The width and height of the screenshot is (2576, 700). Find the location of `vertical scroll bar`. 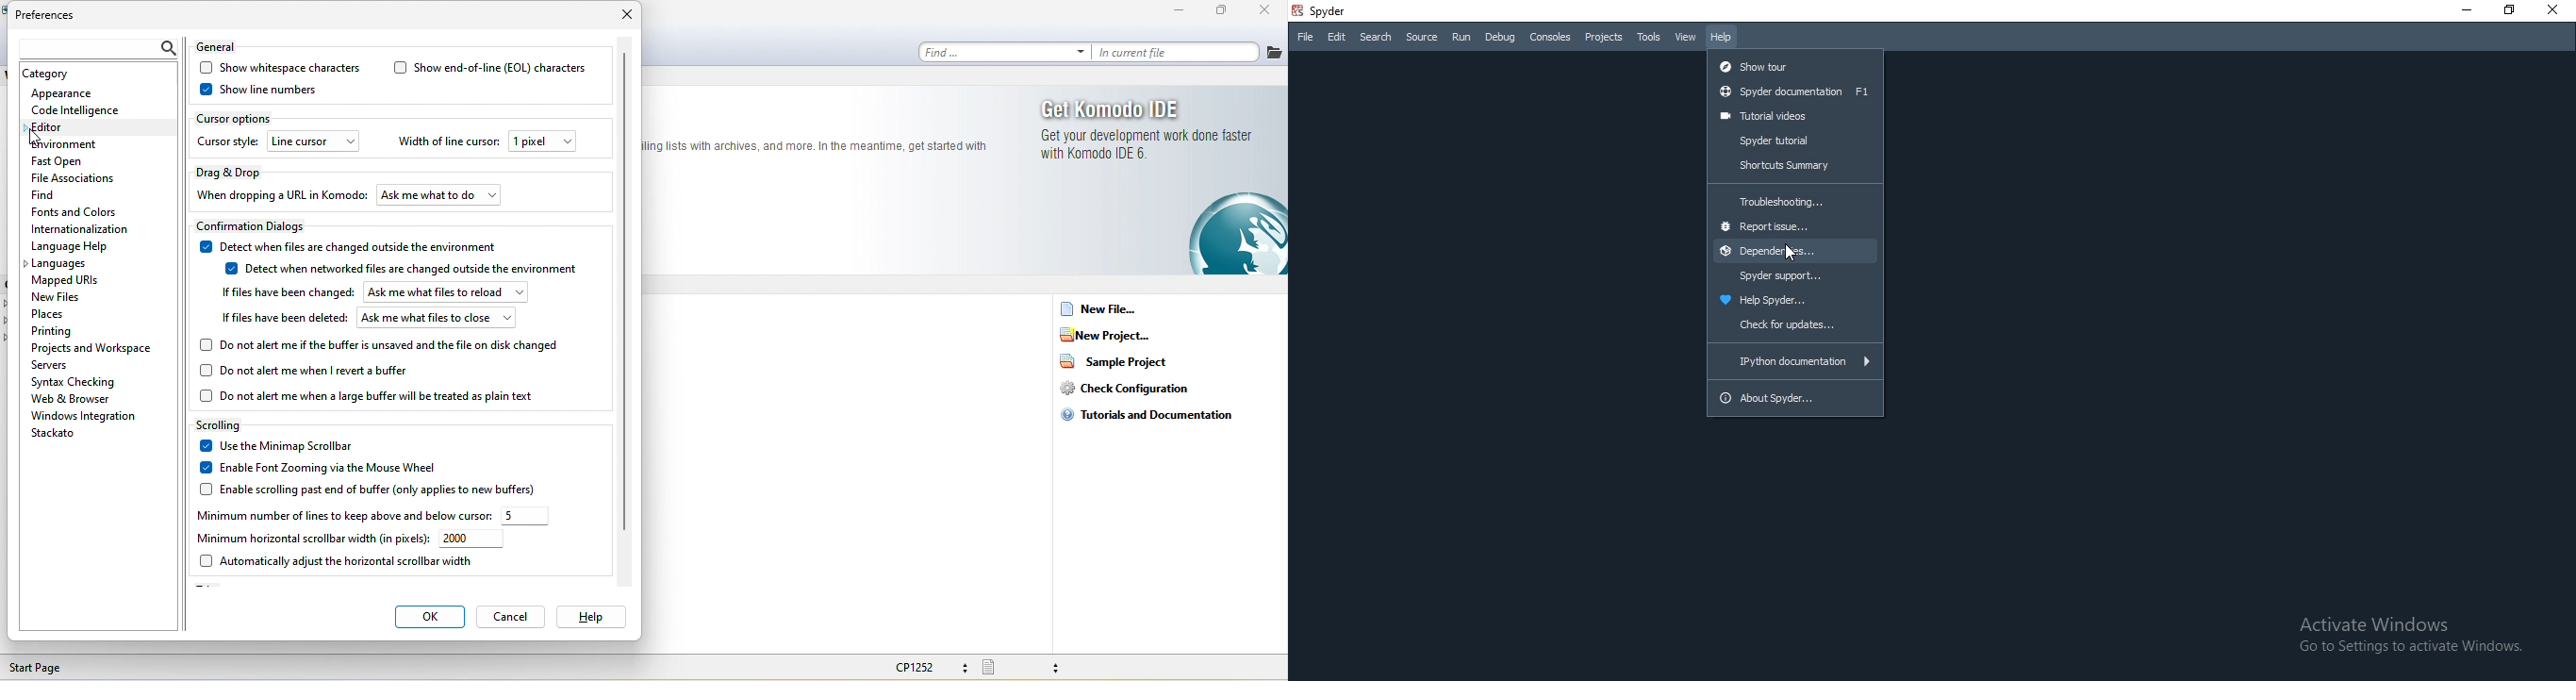

vertical scroll bar is located at coordinates (624, 289).